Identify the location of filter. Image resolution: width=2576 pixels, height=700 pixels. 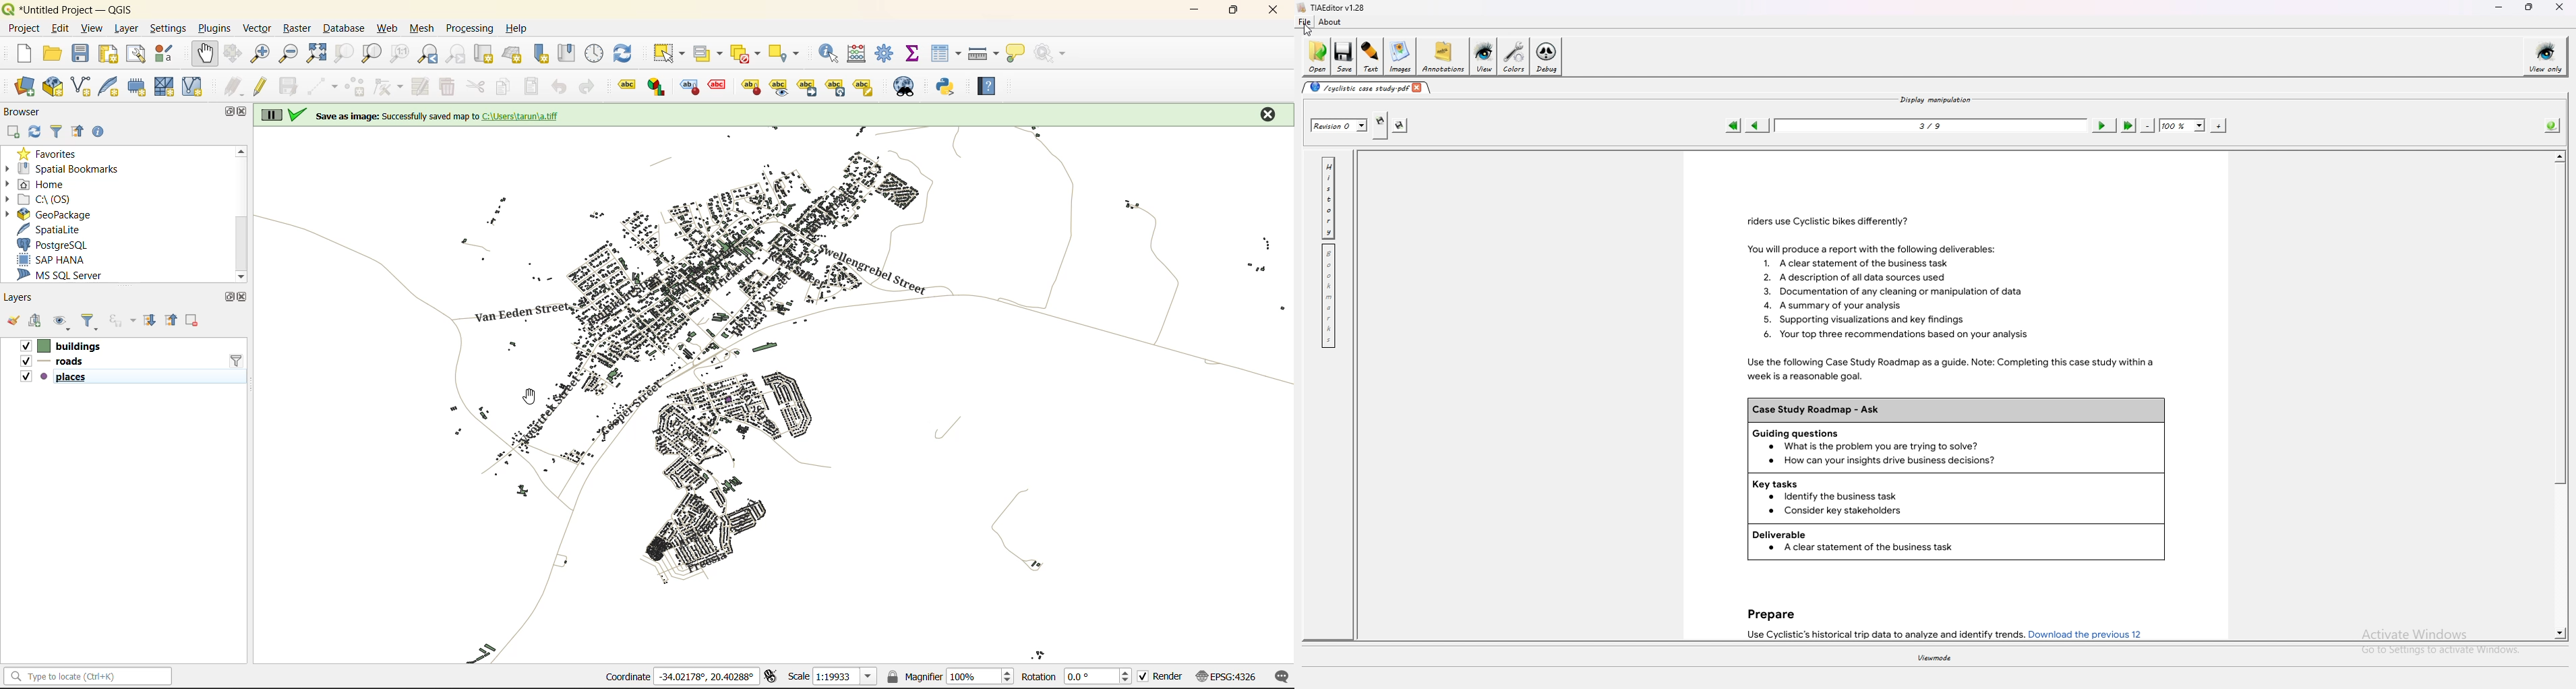
(89, 324).